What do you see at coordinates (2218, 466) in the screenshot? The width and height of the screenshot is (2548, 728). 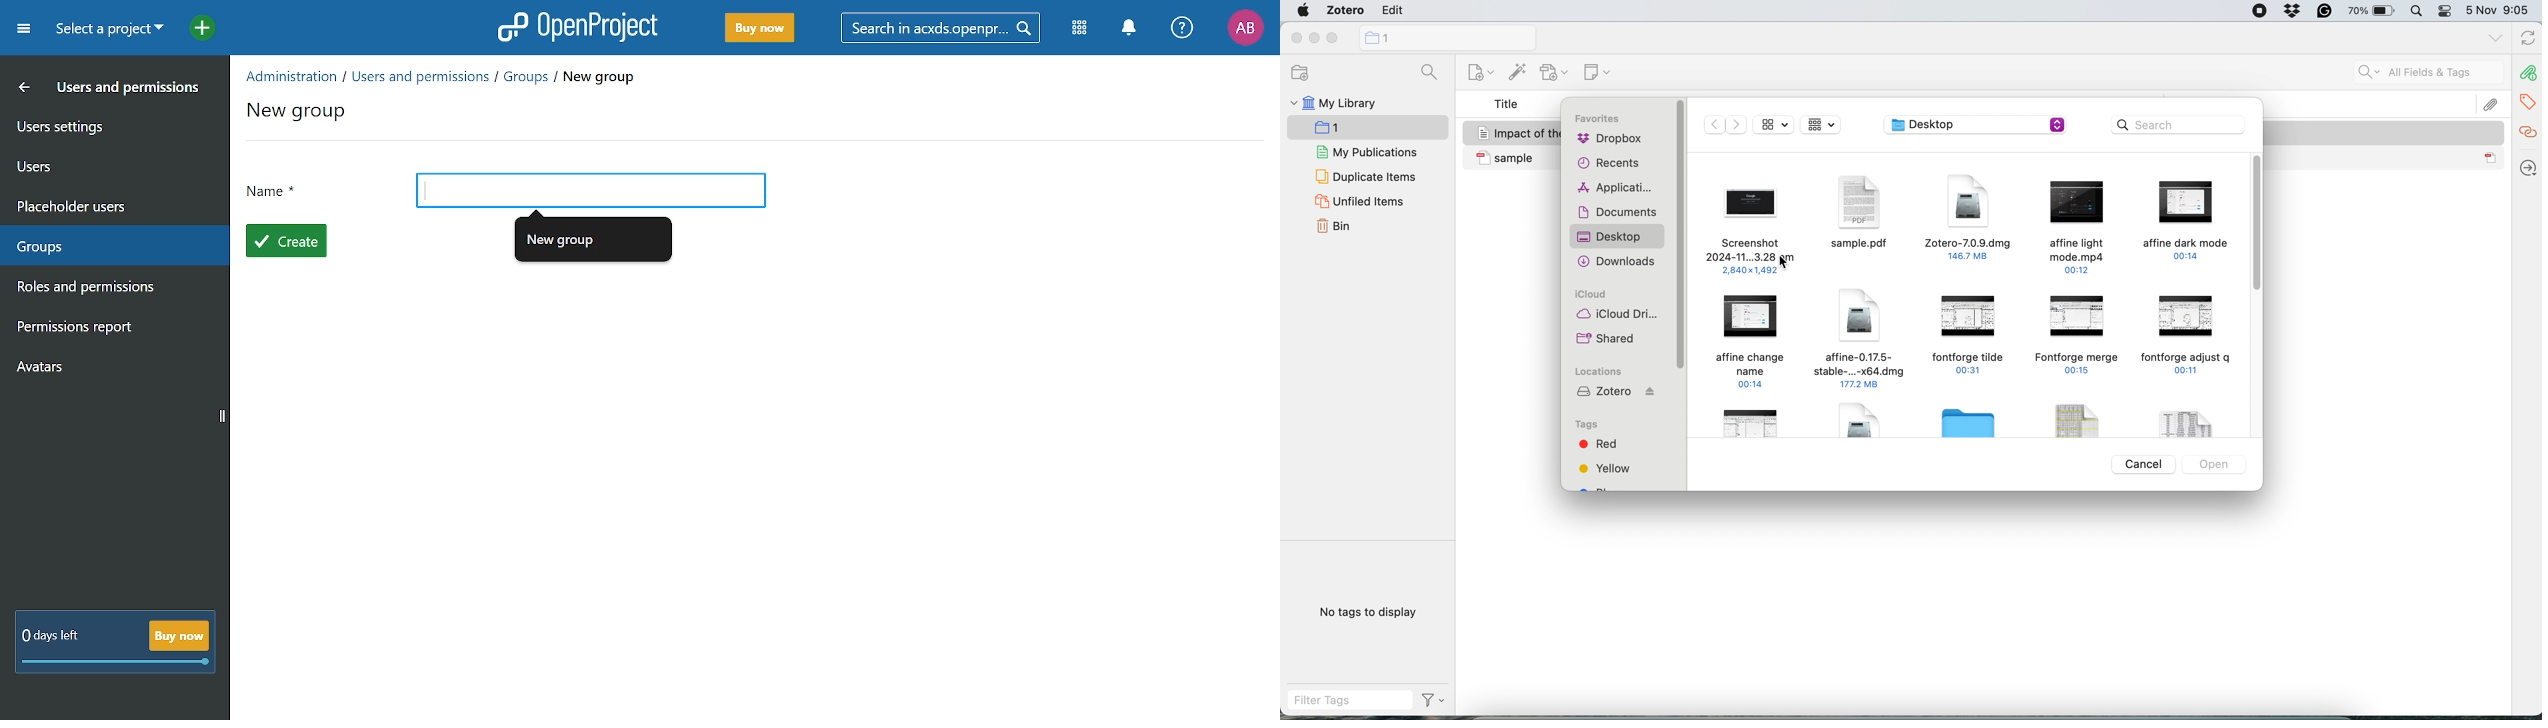 I see `open` at bounding box center [2218, 466].